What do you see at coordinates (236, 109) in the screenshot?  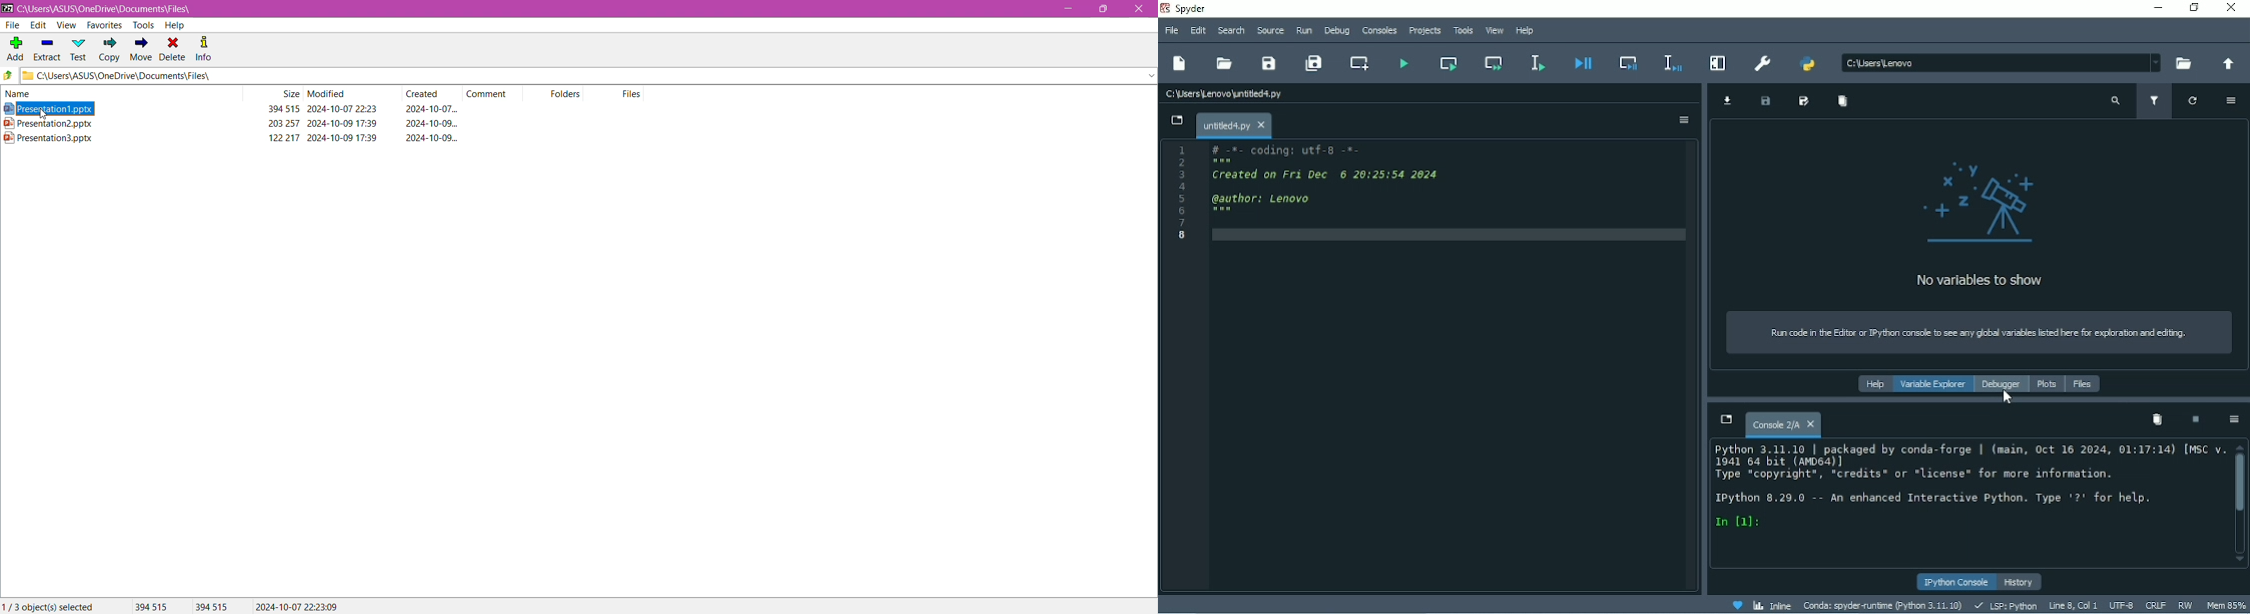 I see `Presentation1.pptx 394 515 2024-10-07 22:23 2024-10-07...` at bounding box center [236, 109].